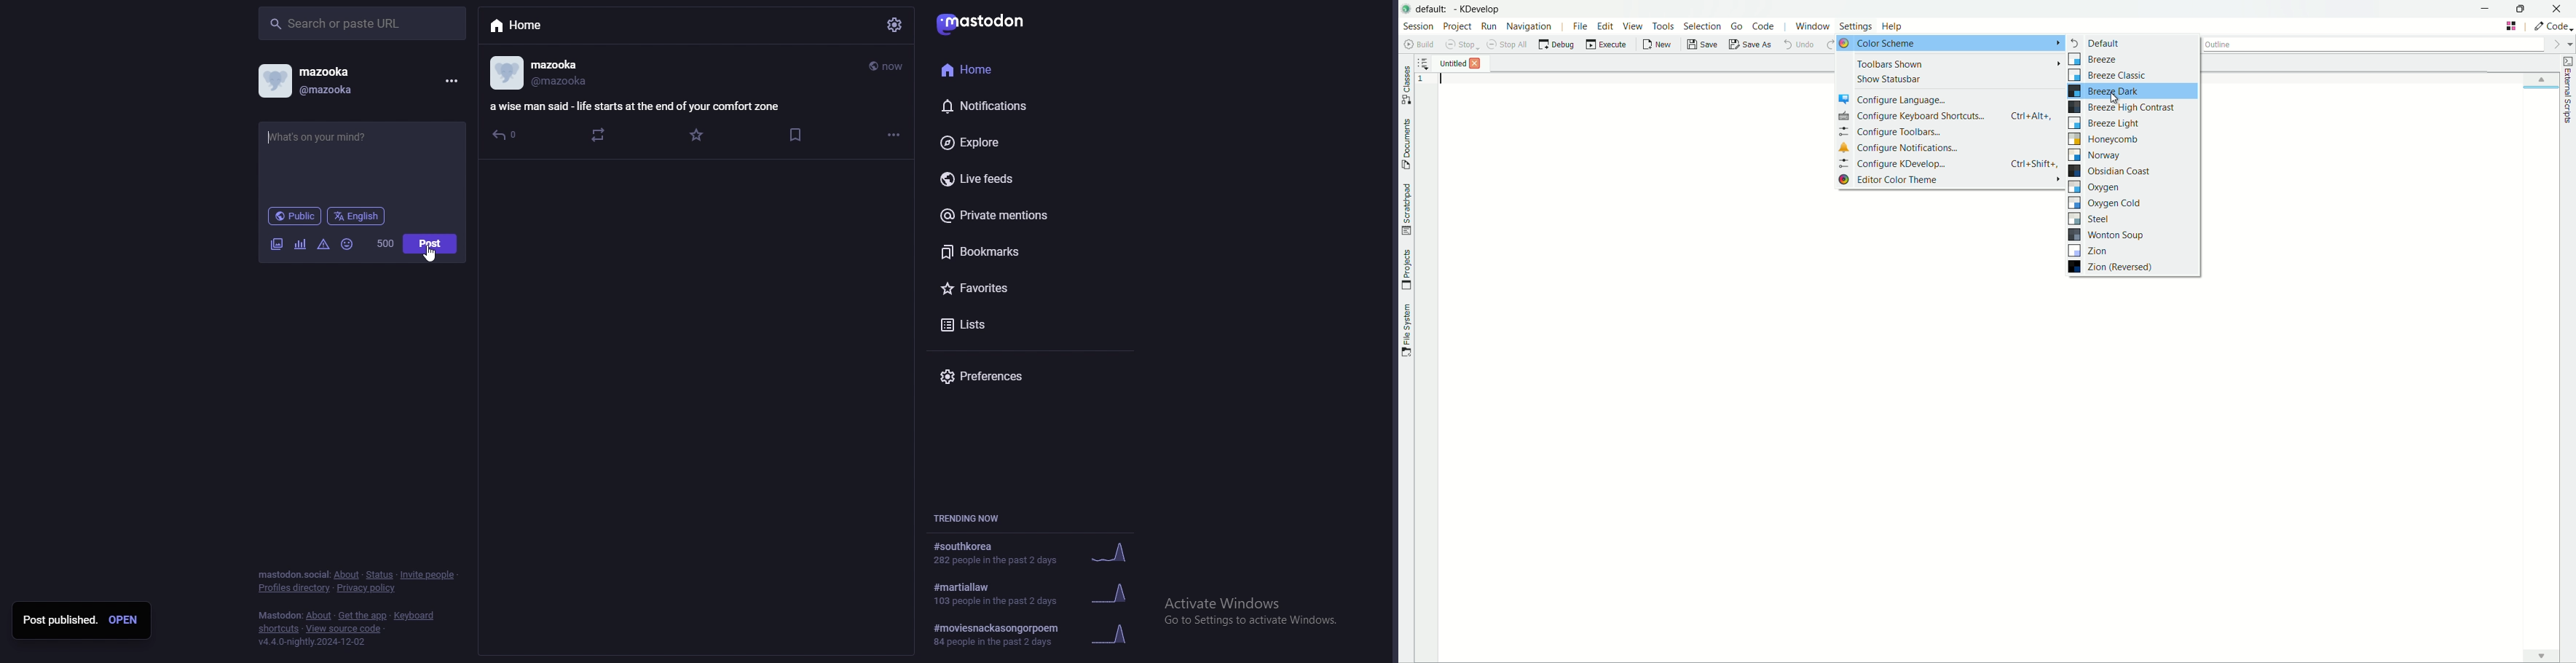 This screenshot has height=672, width=2576. I want to click on mazooka, so click(358, 72).